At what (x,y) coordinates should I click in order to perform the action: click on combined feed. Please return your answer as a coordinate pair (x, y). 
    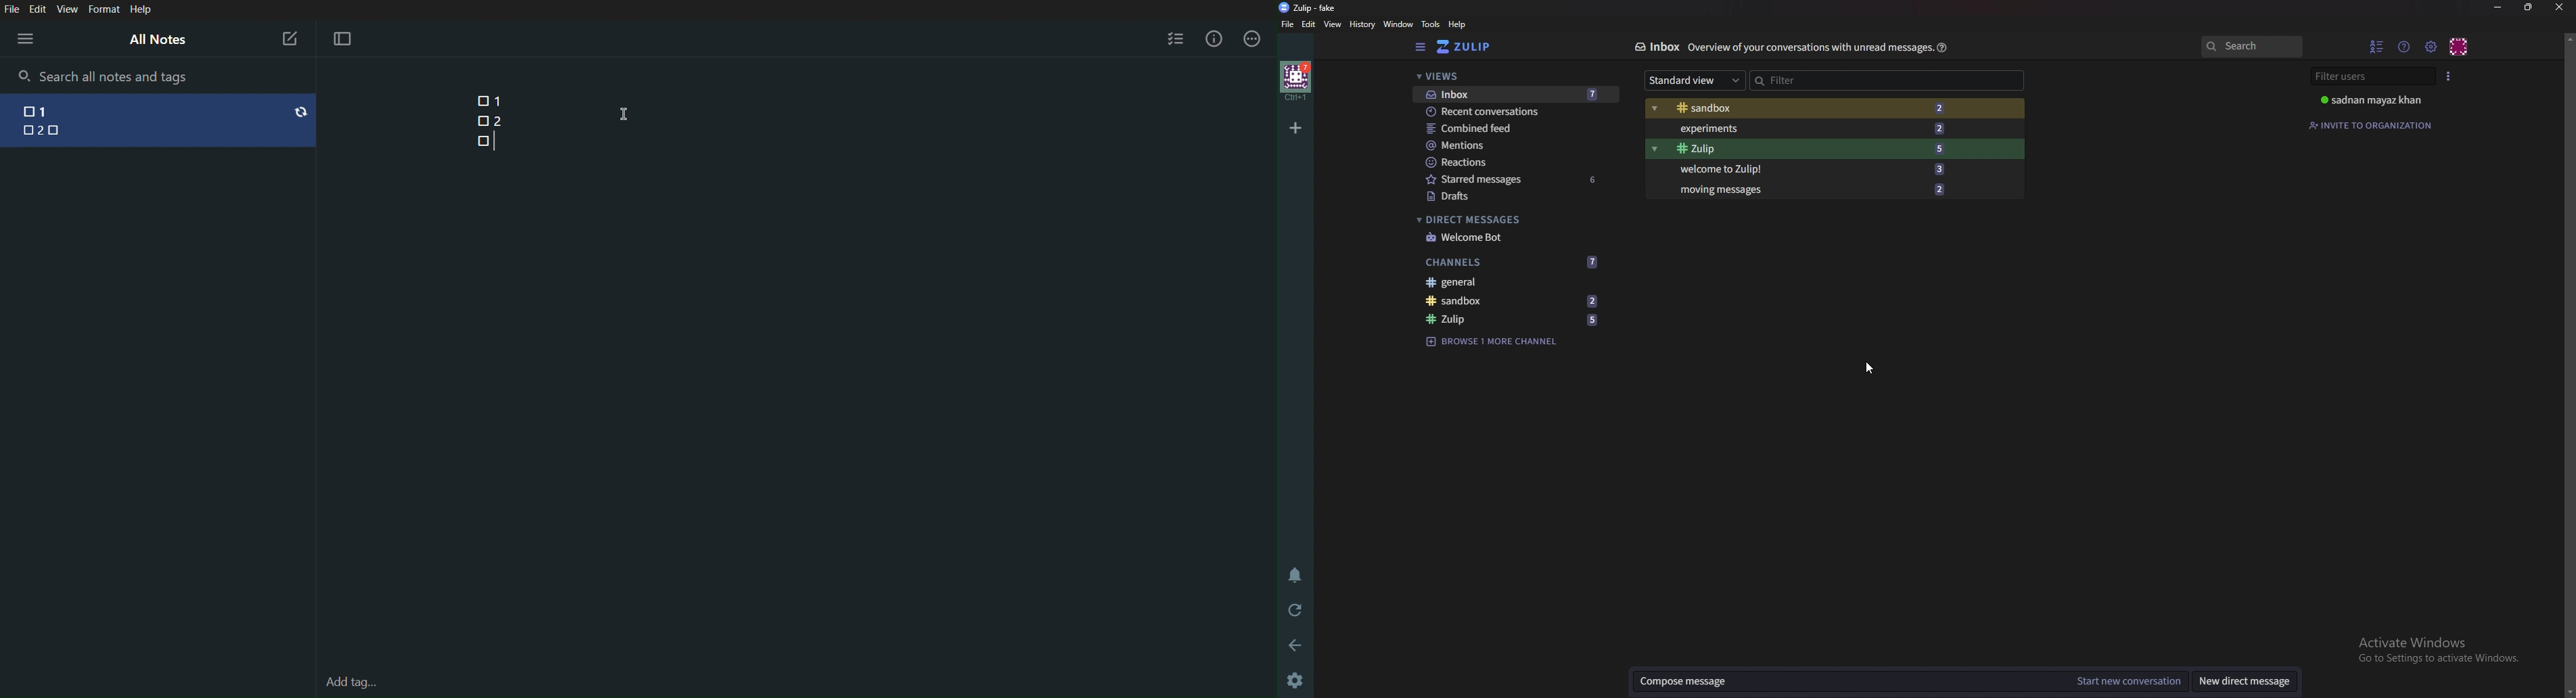
    Looking at the image, I should click on (1515, 129).